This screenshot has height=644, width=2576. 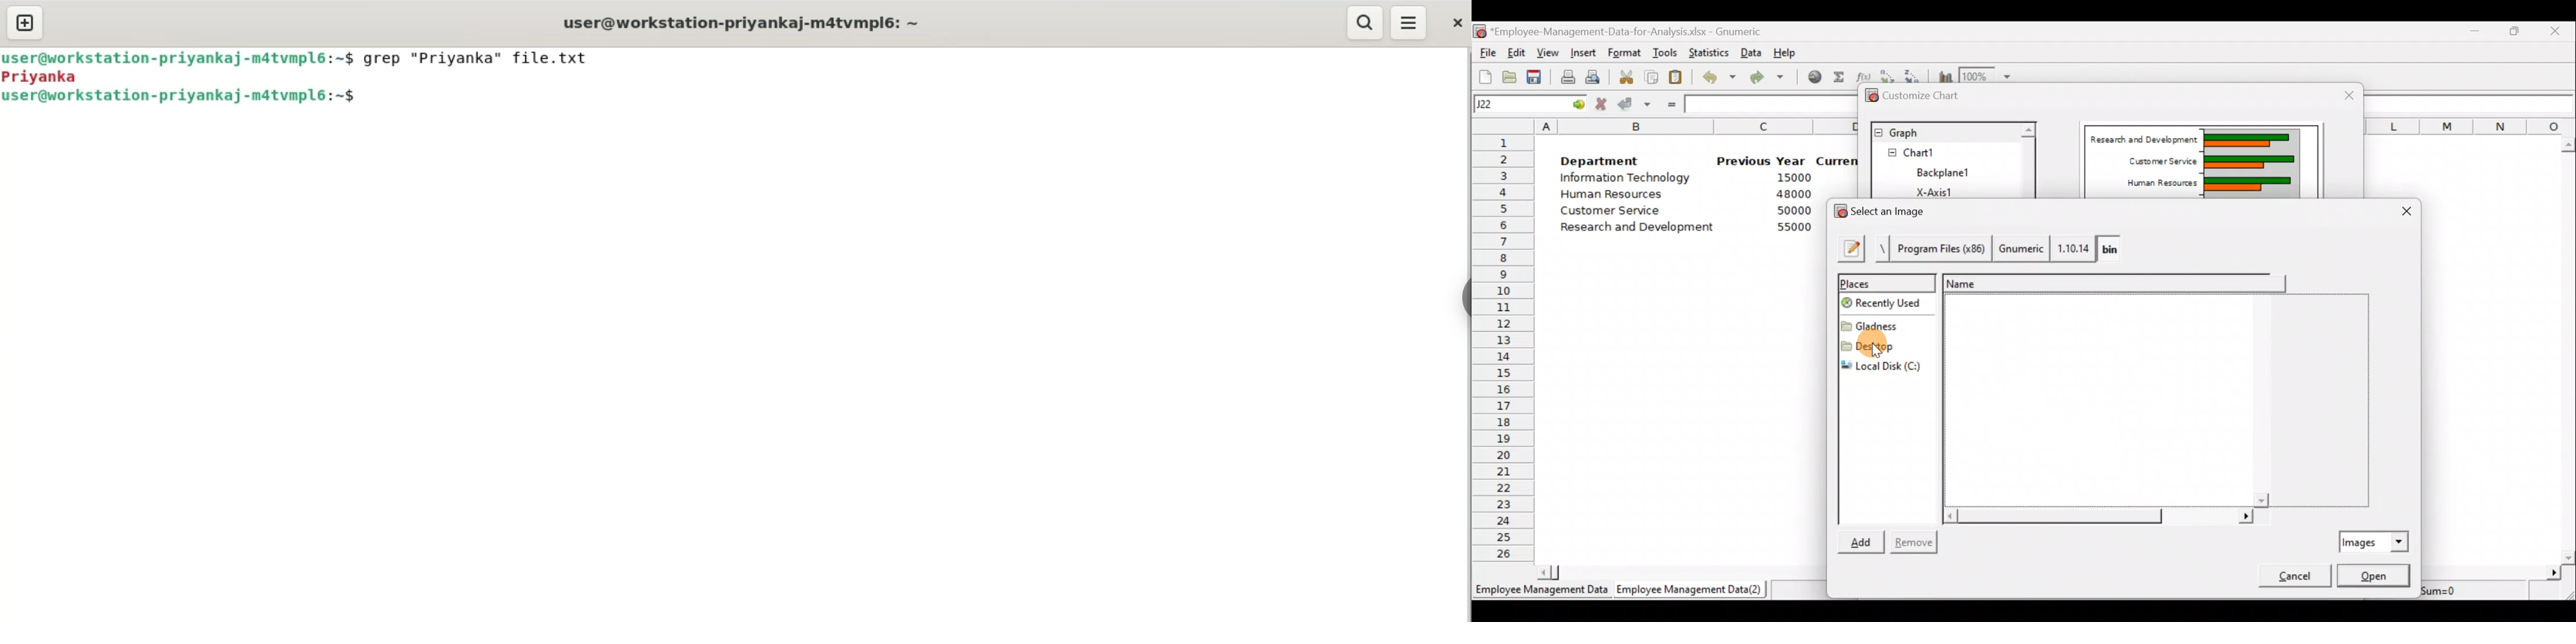 I want to click on Information Technology, so click(x=1626, y=180).